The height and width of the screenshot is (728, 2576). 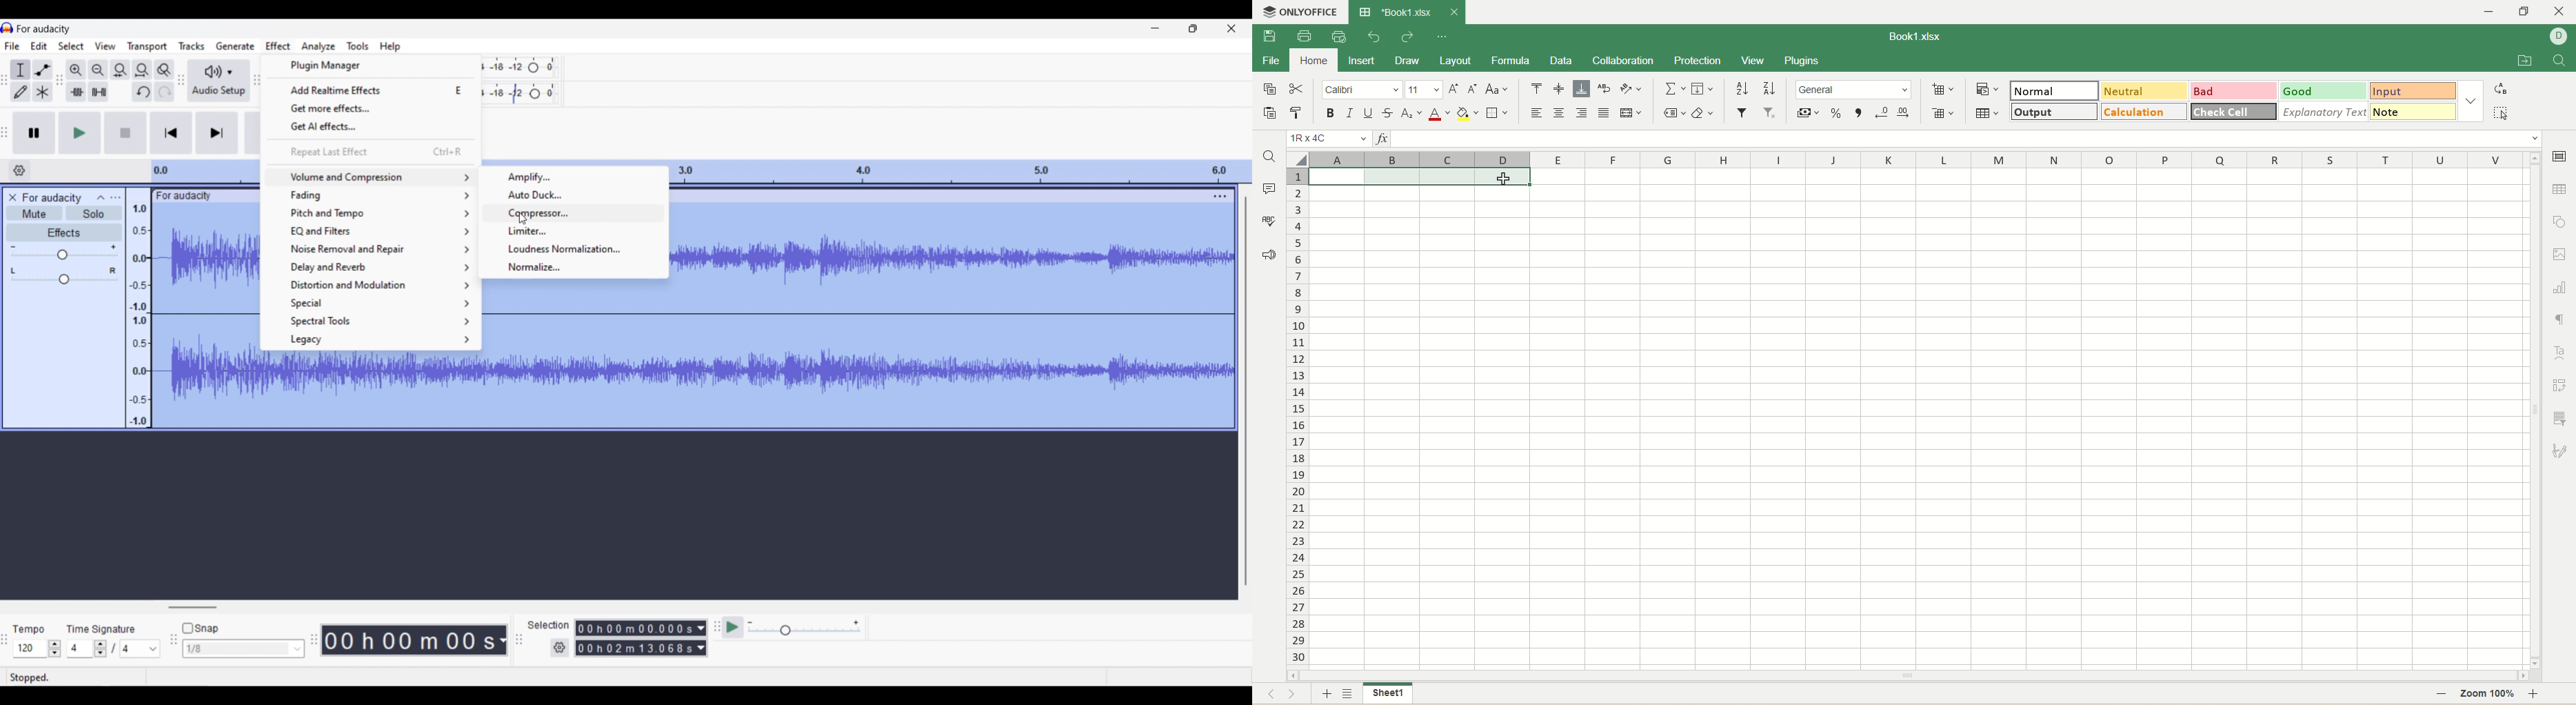 I want to click on increase size, so click(x=1455, y=89).